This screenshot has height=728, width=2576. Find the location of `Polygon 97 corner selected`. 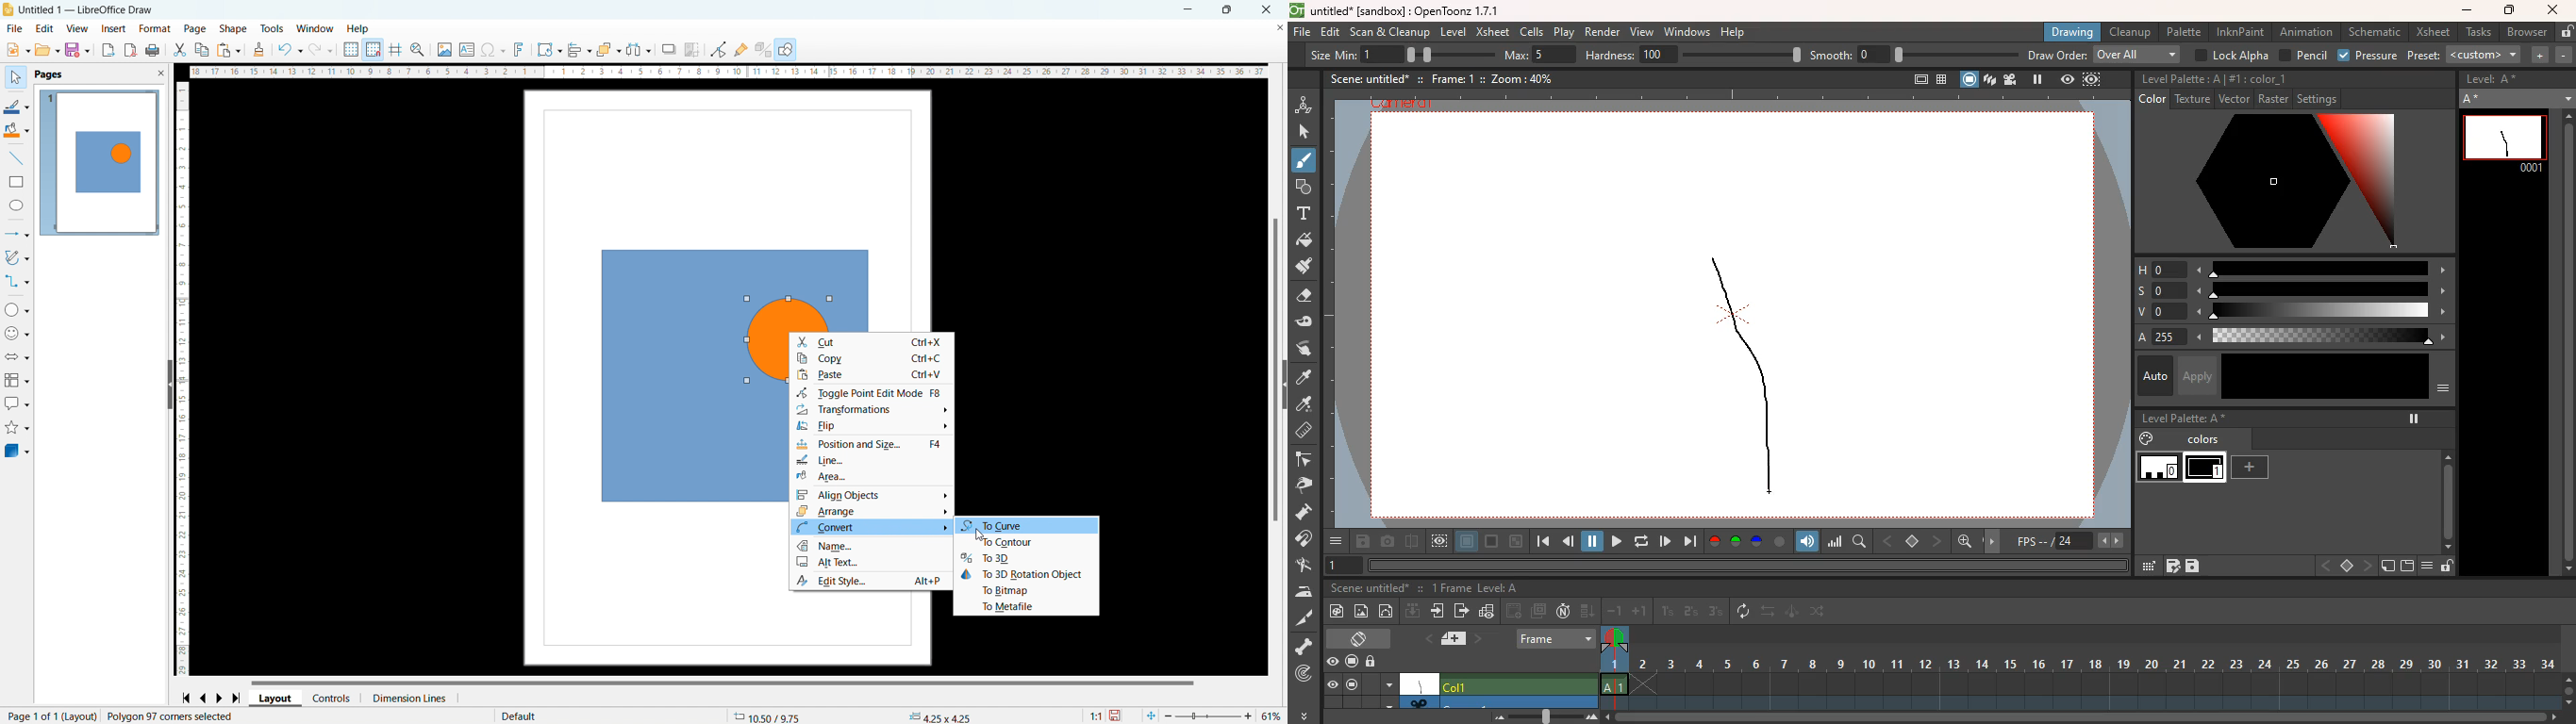

Polygon 97 corner selected is located at coordinates (173, 715).